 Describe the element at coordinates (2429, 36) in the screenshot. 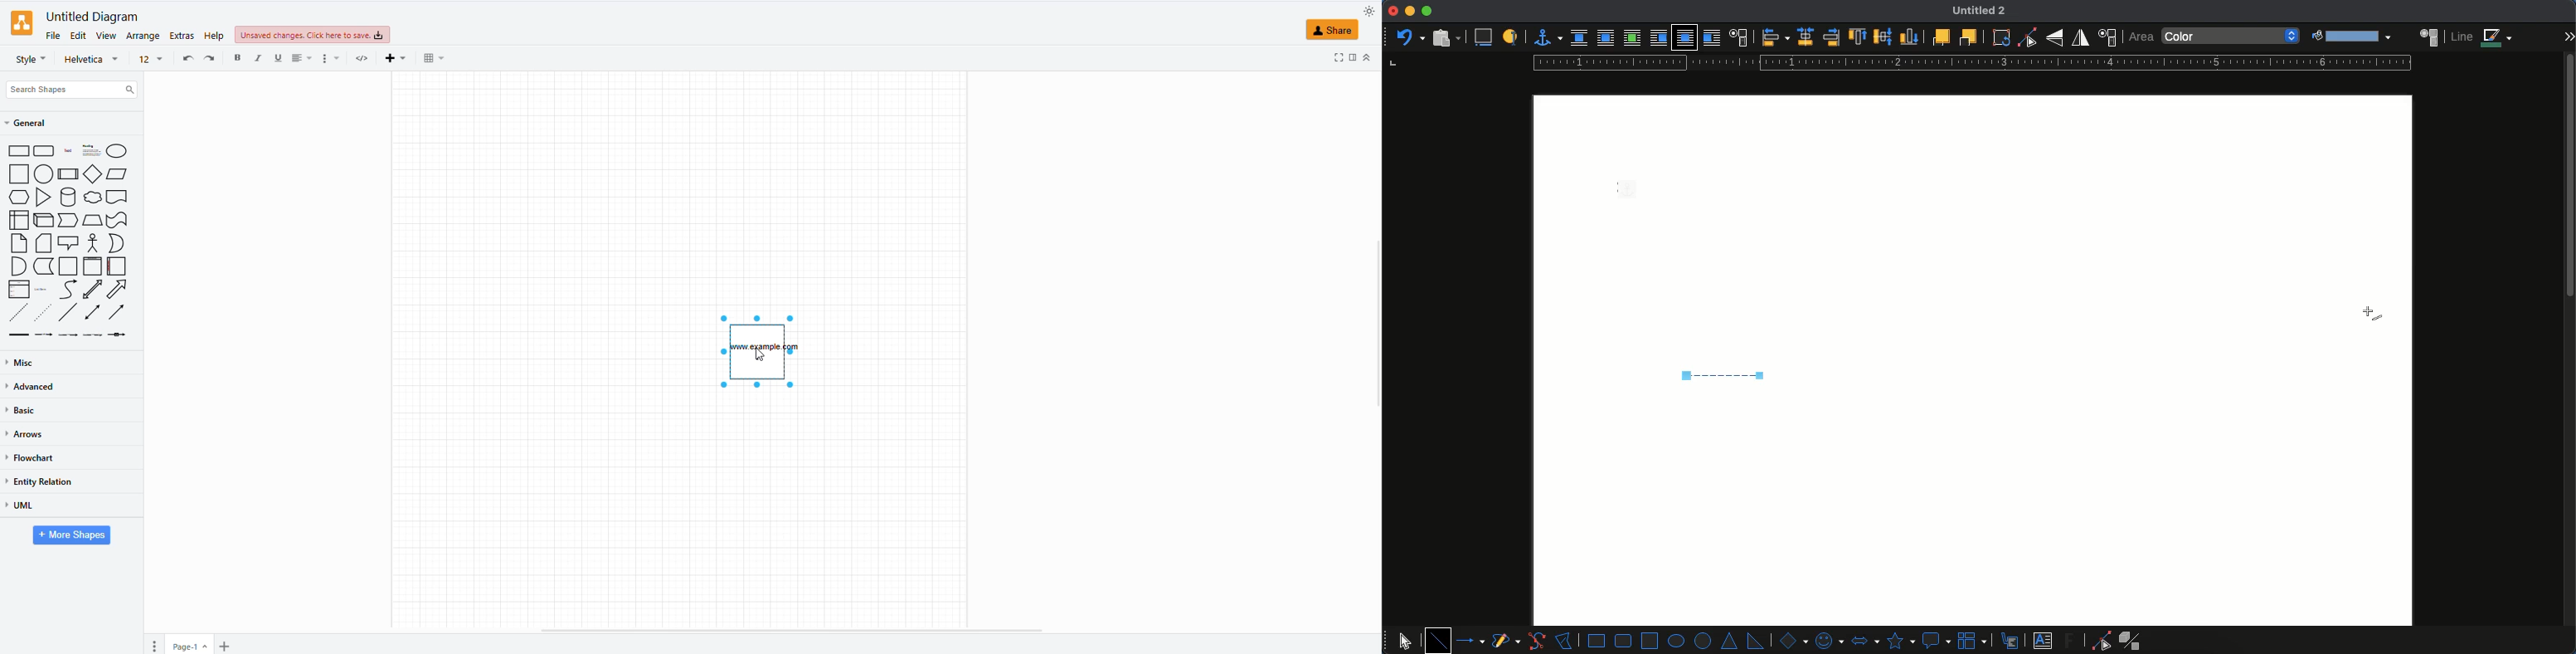

I see `area` at that location.